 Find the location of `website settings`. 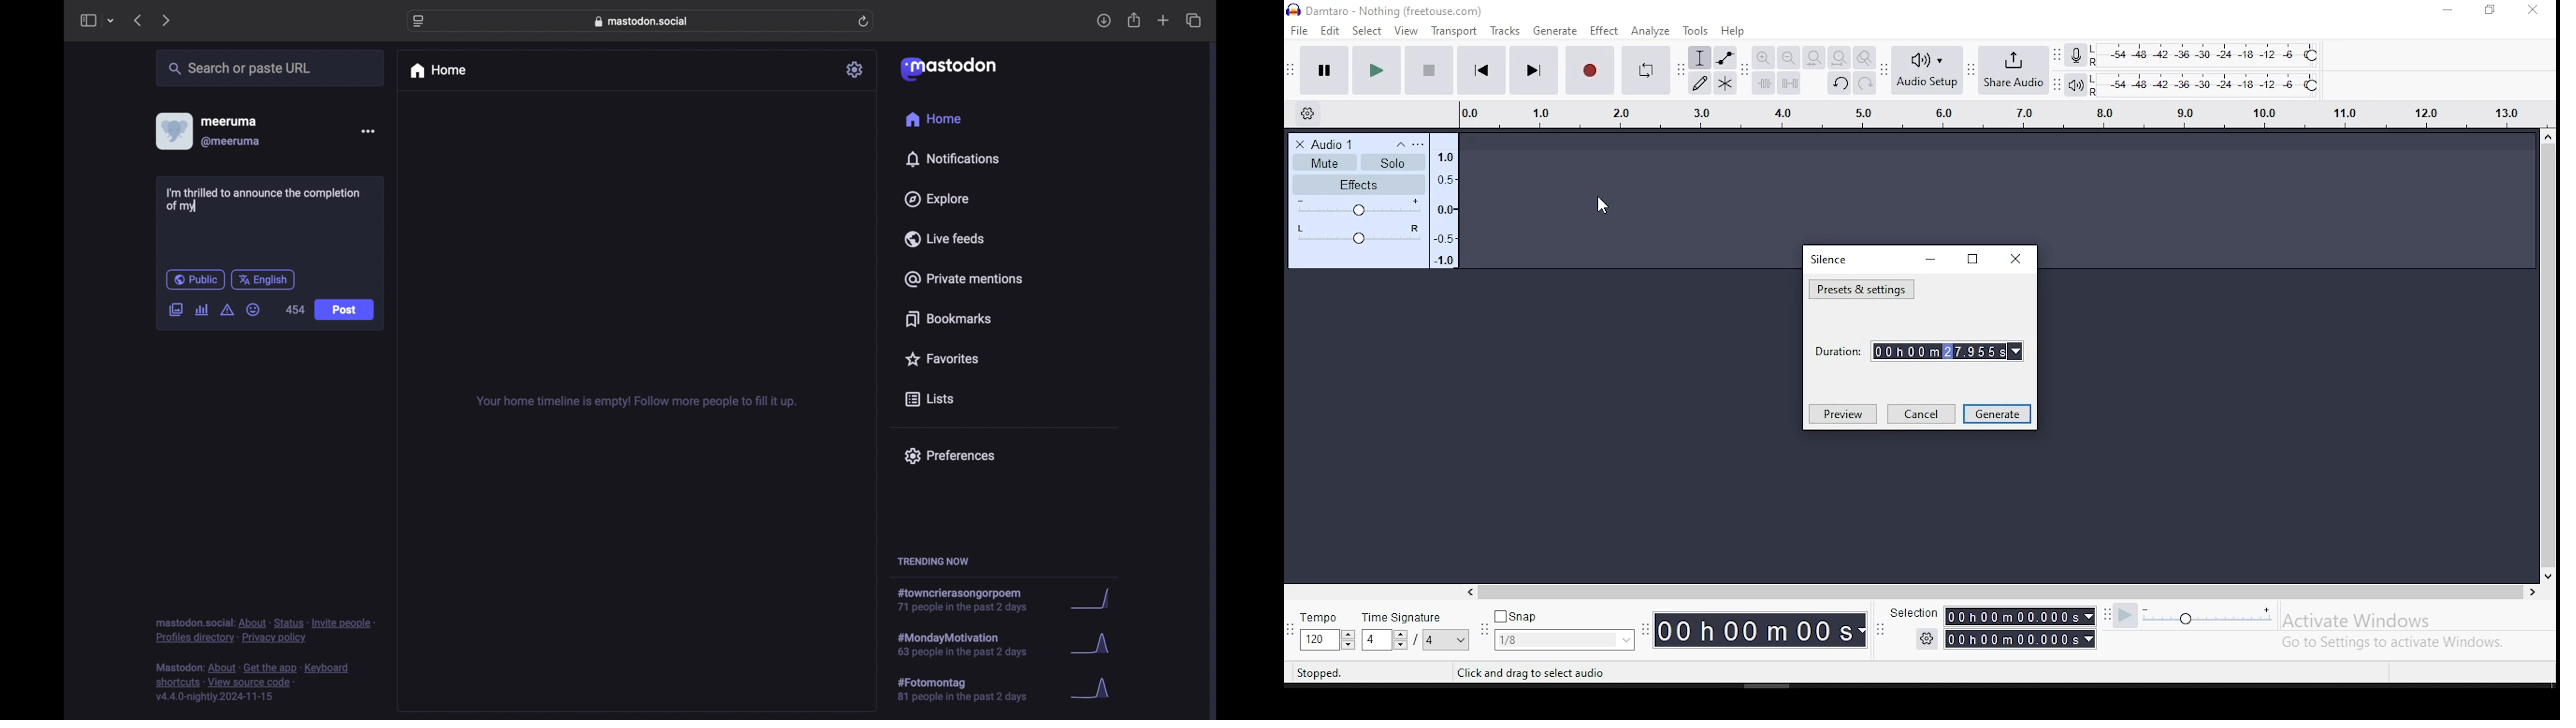

website settings is located at coordinates (419, 22).